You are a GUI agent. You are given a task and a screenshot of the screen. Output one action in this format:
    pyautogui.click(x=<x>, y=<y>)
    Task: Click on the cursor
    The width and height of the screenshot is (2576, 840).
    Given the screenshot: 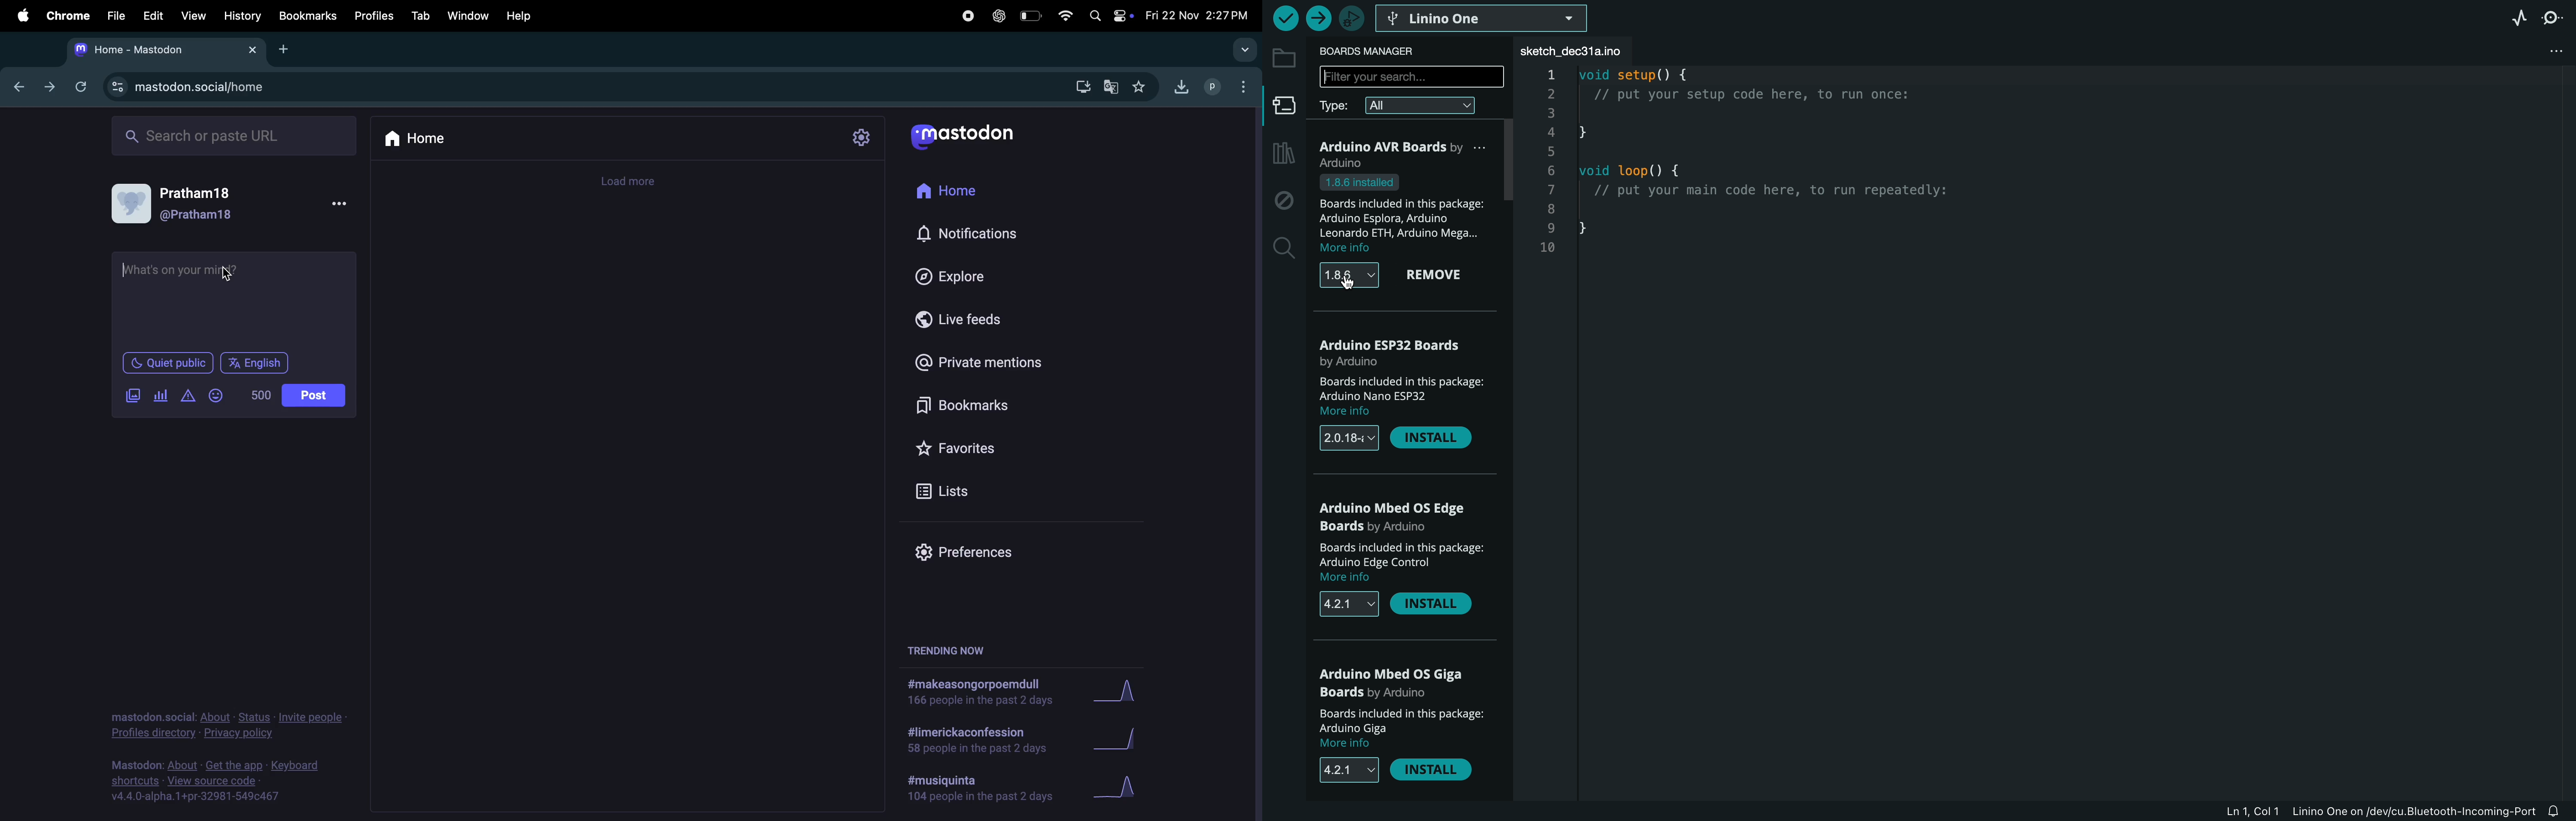 What is the action you would take?
    pyautogui.click(x=224, y=274)
    